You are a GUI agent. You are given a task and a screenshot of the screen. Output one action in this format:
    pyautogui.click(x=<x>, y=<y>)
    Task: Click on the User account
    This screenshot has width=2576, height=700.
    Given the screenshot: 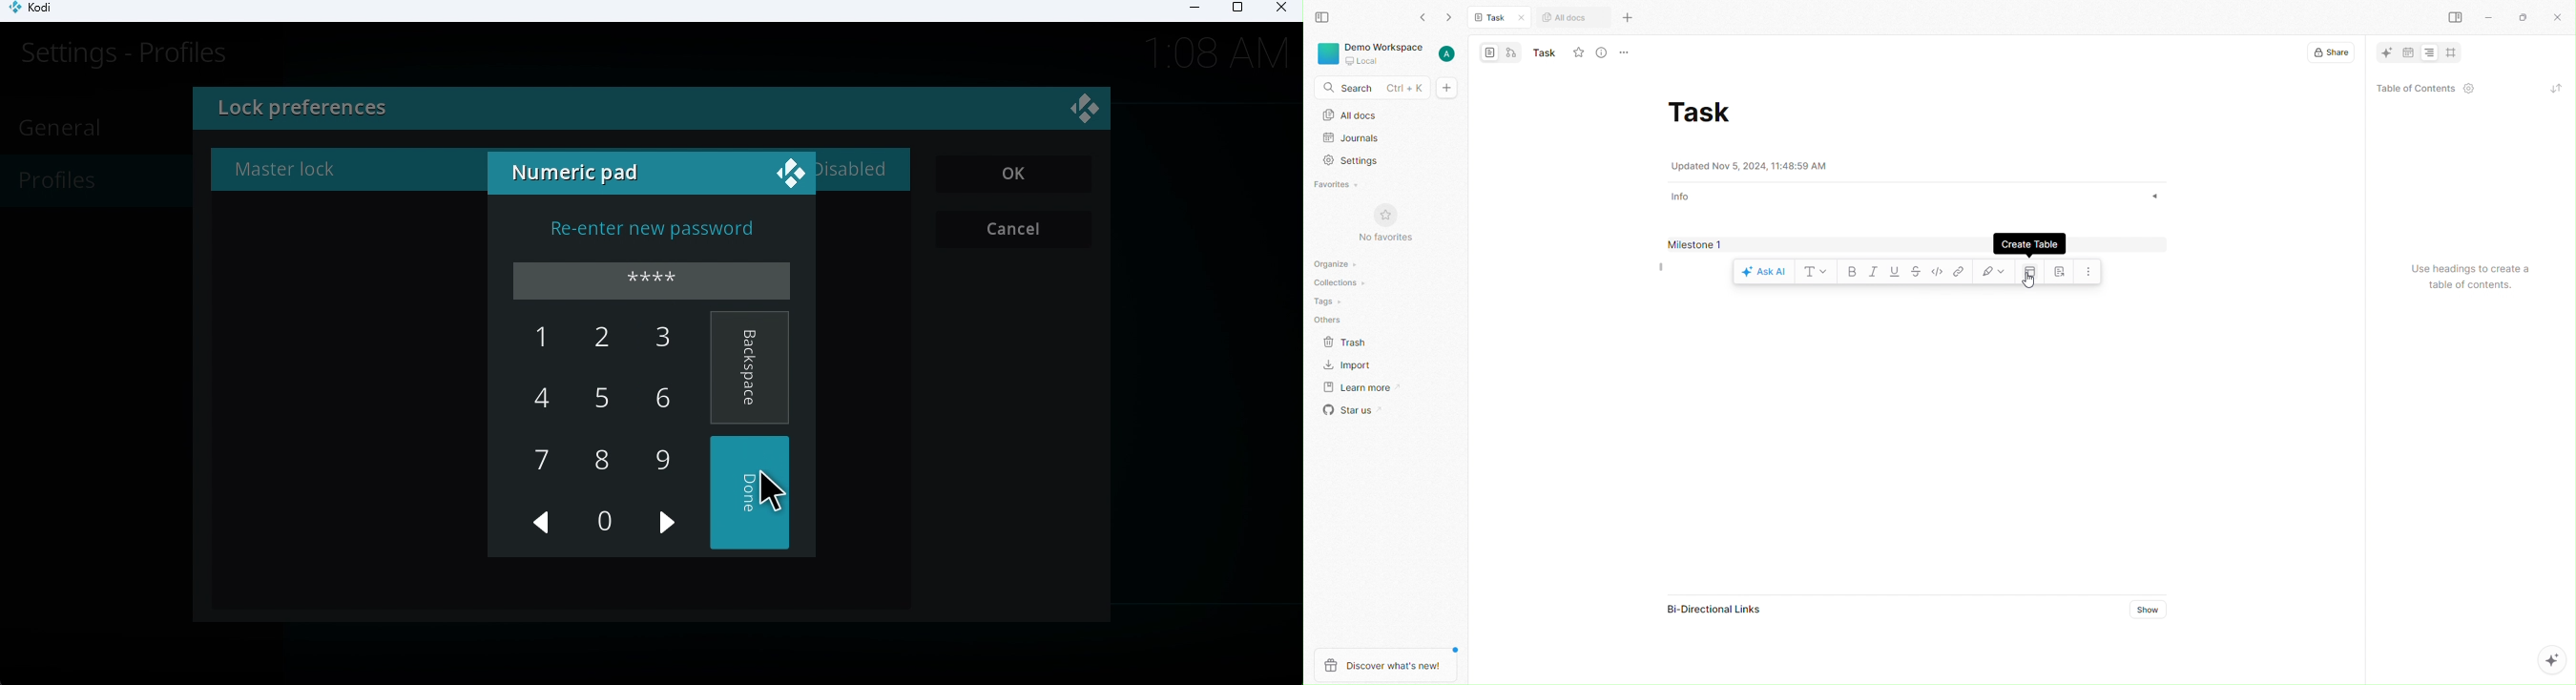 What is the action you would take?
    pyautogui.click(x=1449, y=54)
    